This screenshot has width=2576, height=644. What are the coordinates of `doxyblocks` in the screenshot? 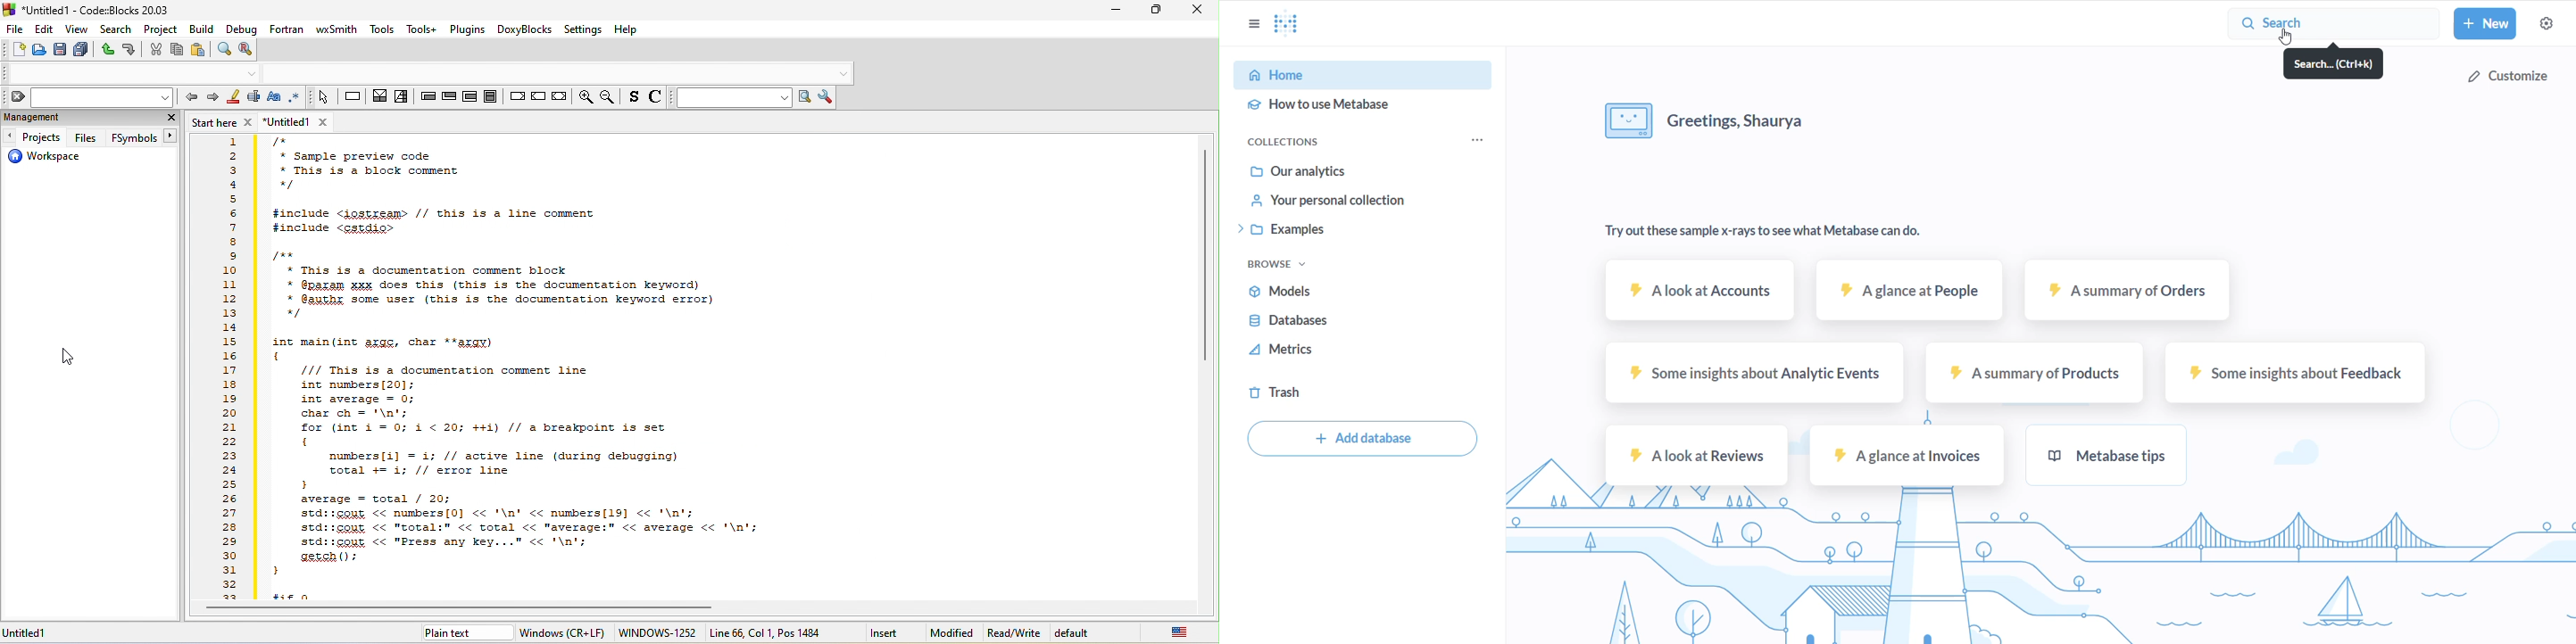 It's located at (526, 30).